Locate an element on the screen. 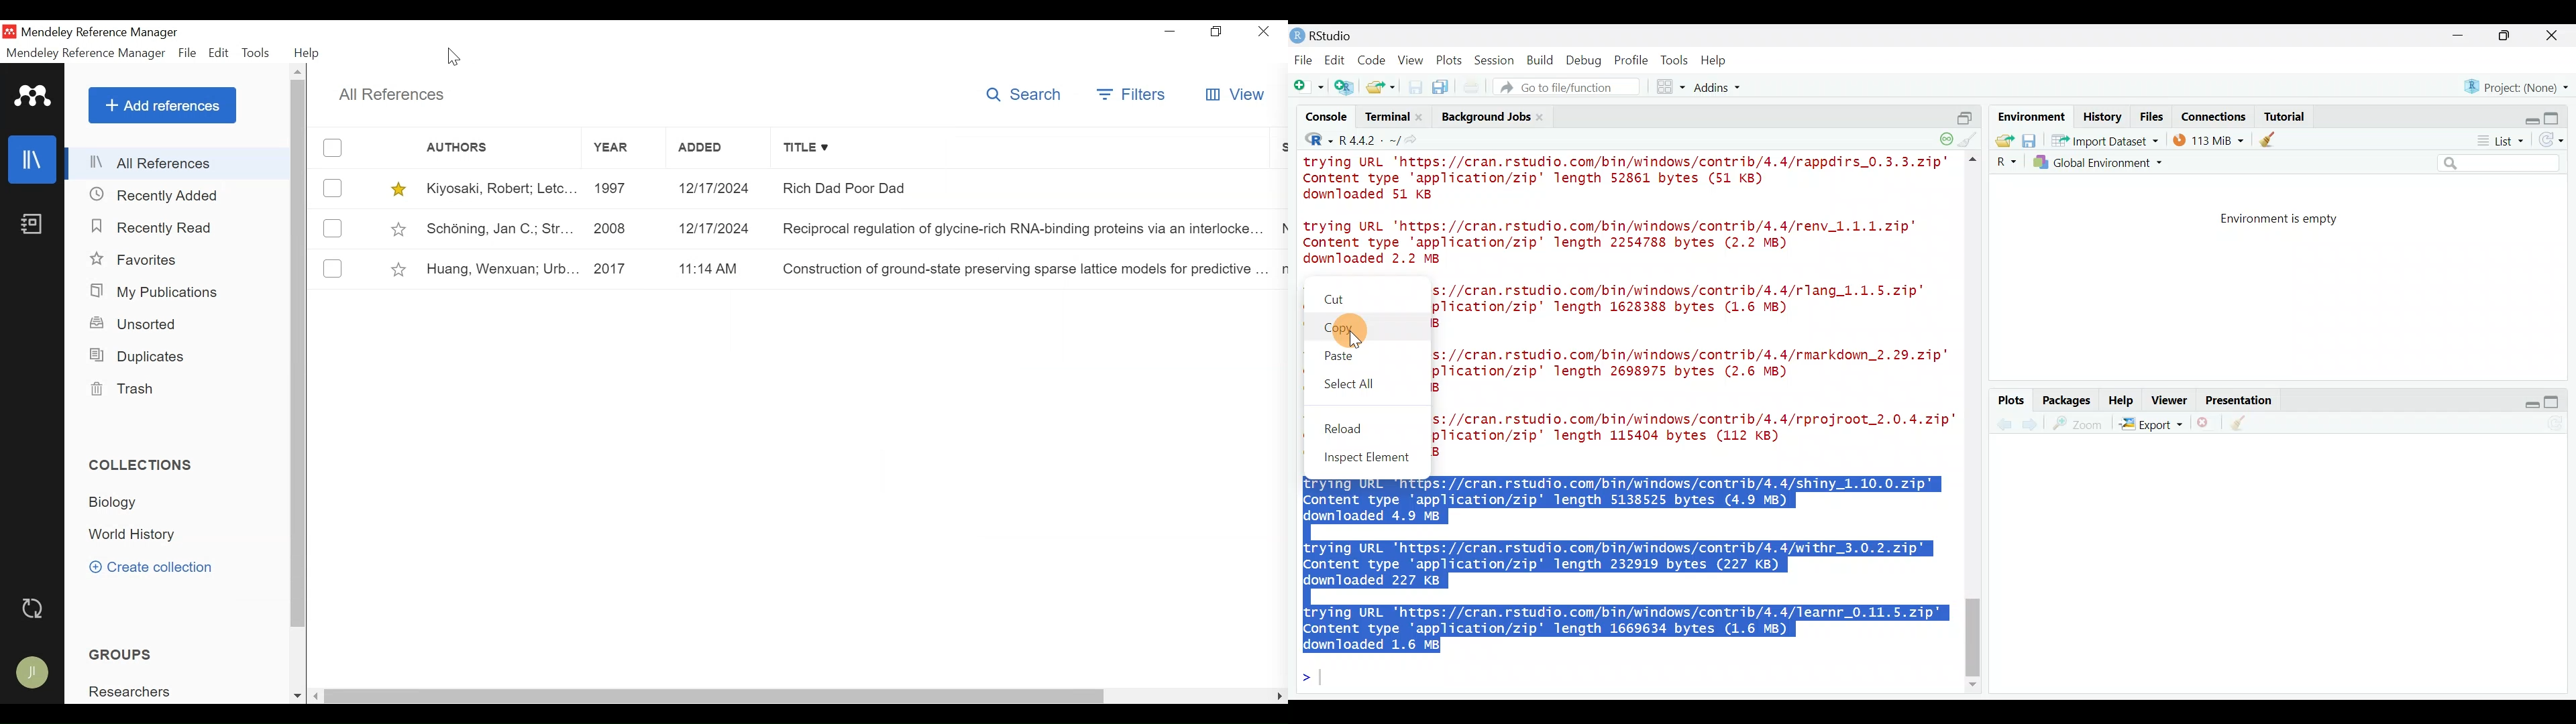  Scroll down is located at coordinates (297, 697).